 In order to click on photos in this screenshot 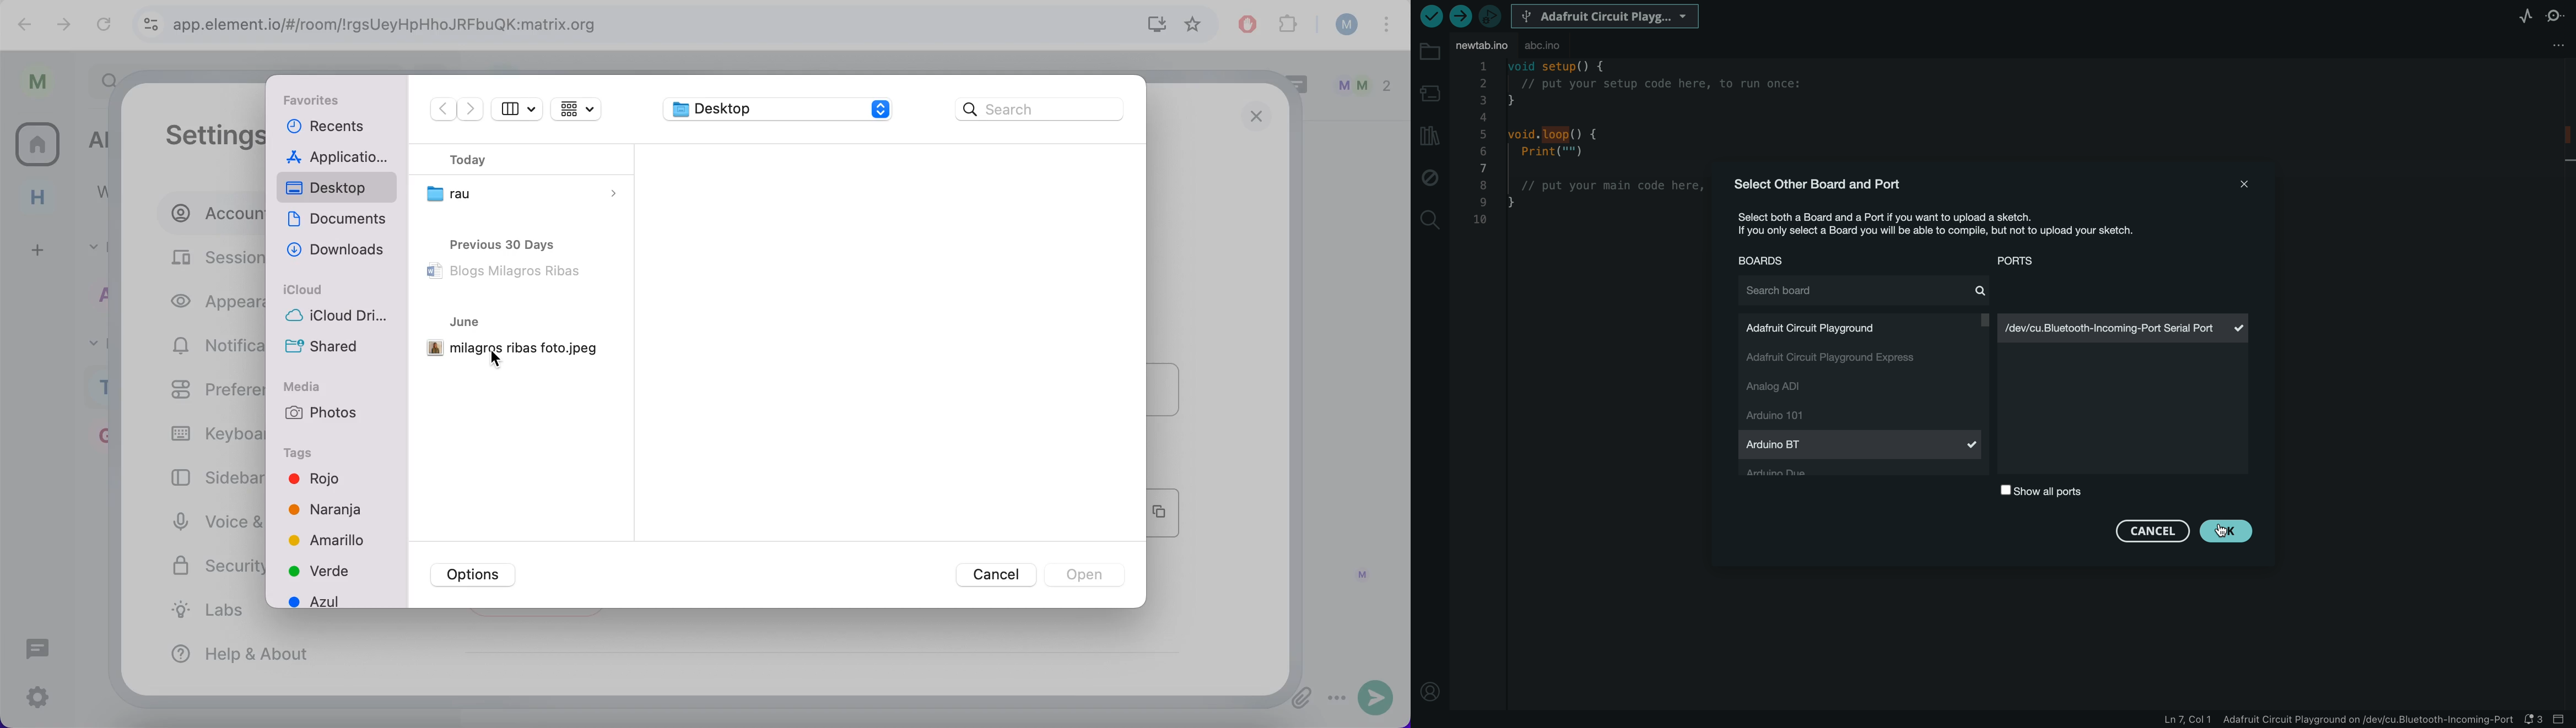, I will do `click(332, 416)`.